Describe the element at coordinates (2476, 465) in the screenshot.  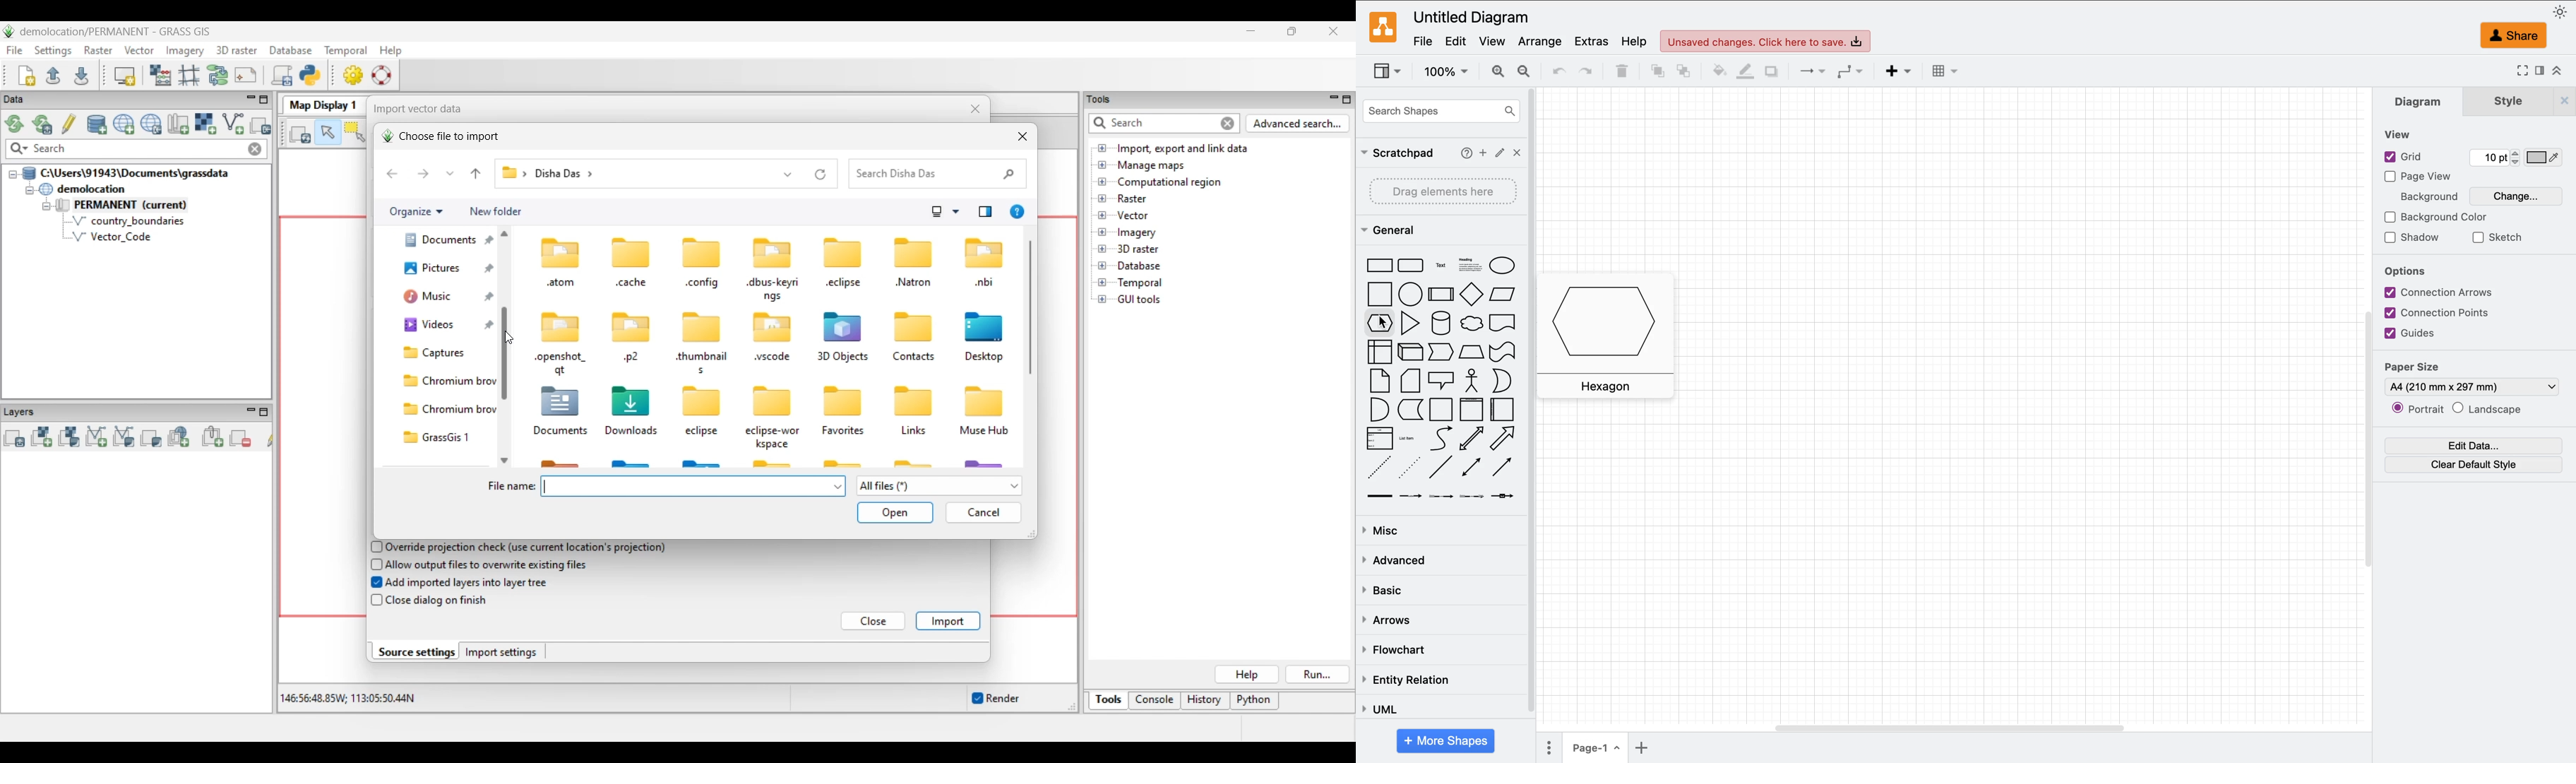
I see `clear default style` at that location.